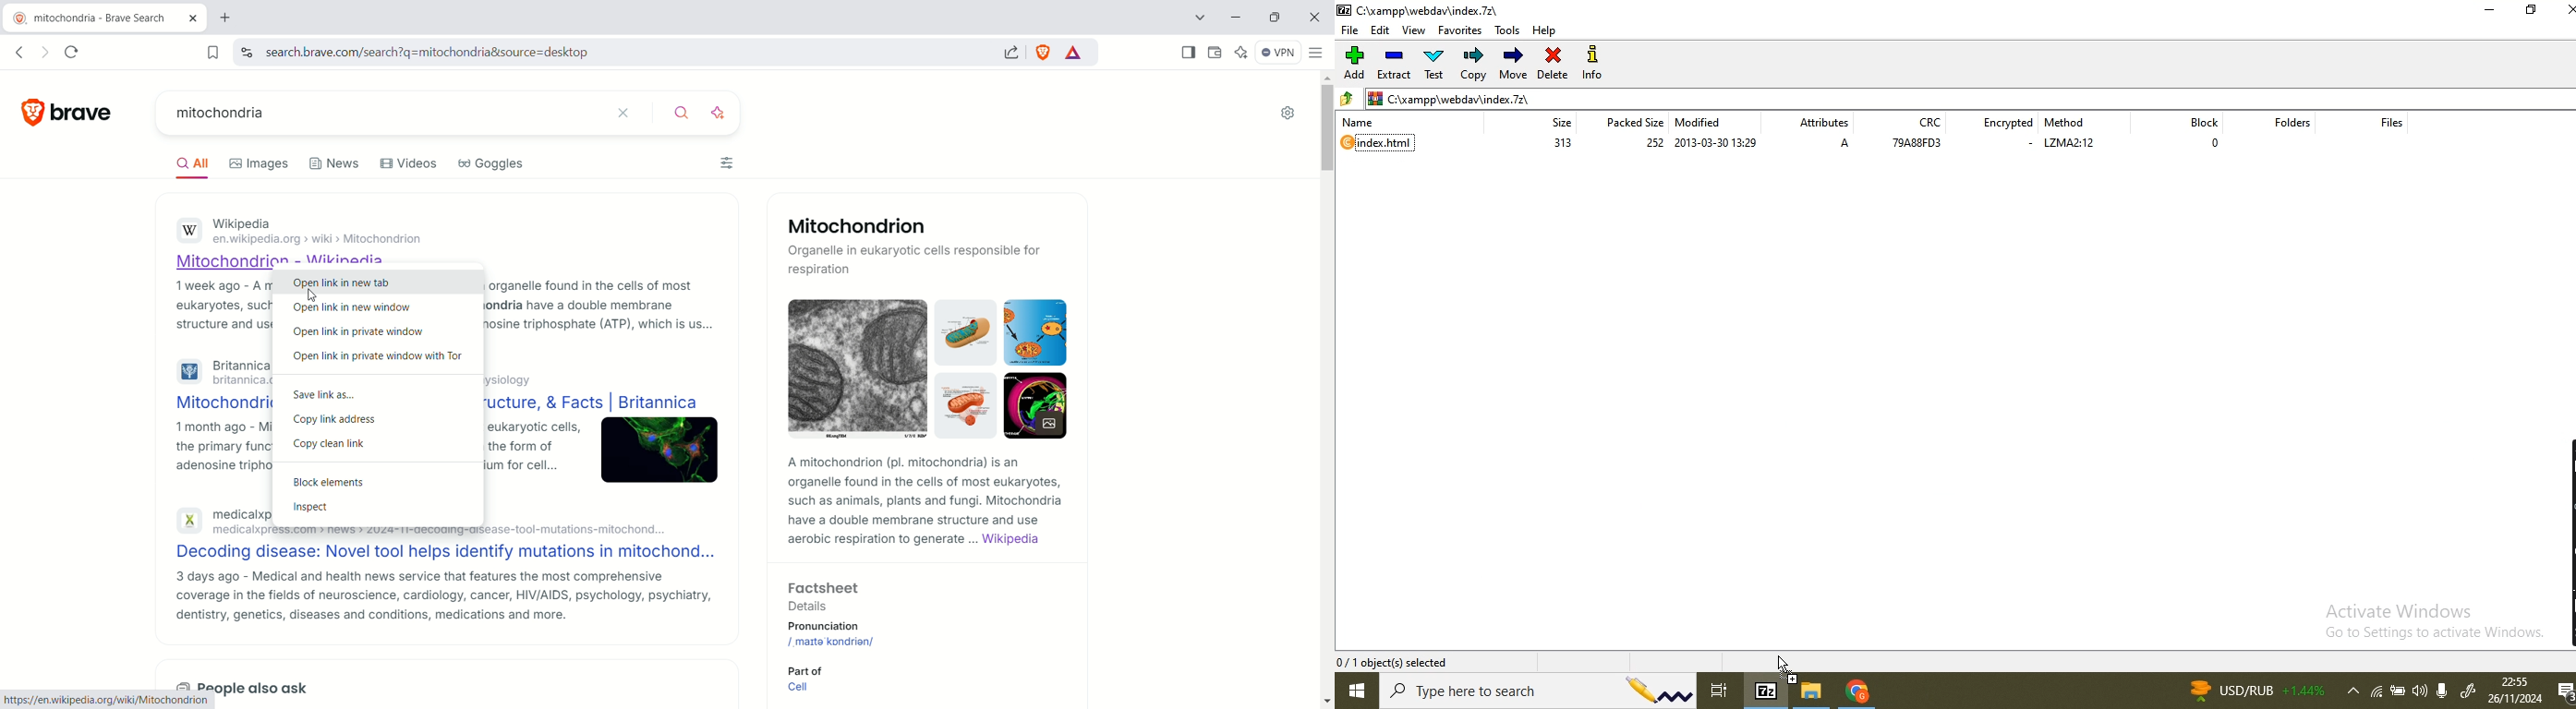  What do you see at coordinates (720, 113) in the screenshot?
I see `enhance search with ai` at bounding box center [720, 113].